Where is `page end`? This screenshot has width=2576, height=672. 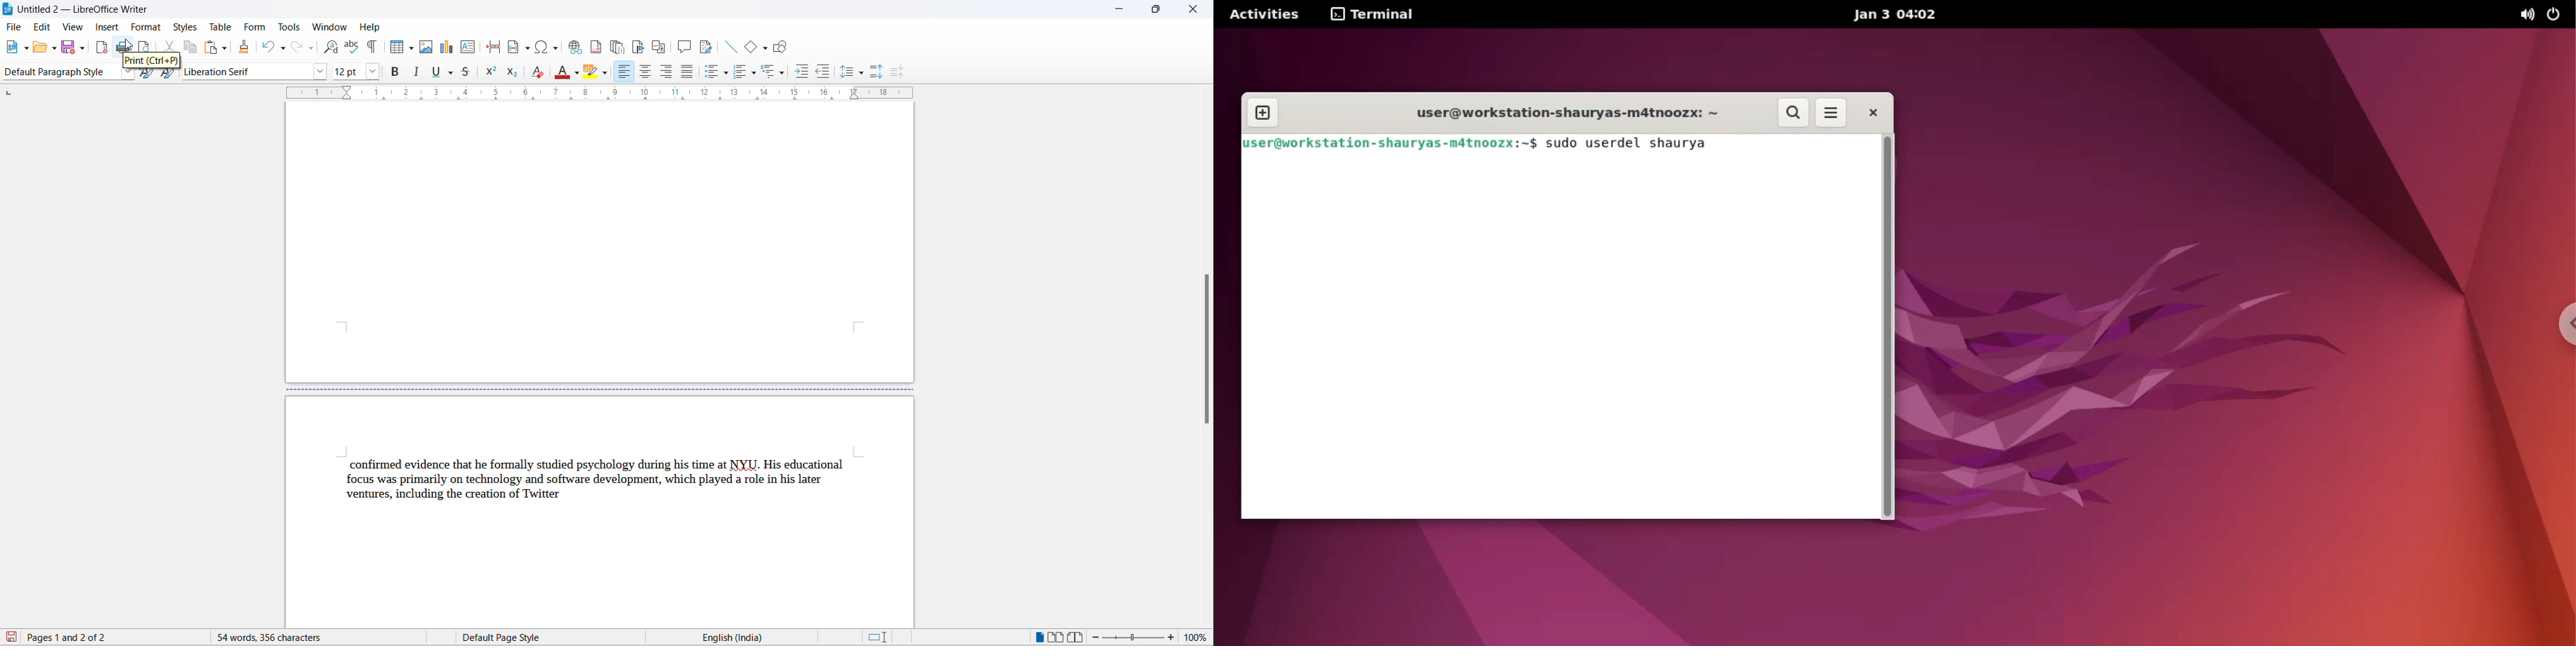 page end is located at coordinates (593, 390).